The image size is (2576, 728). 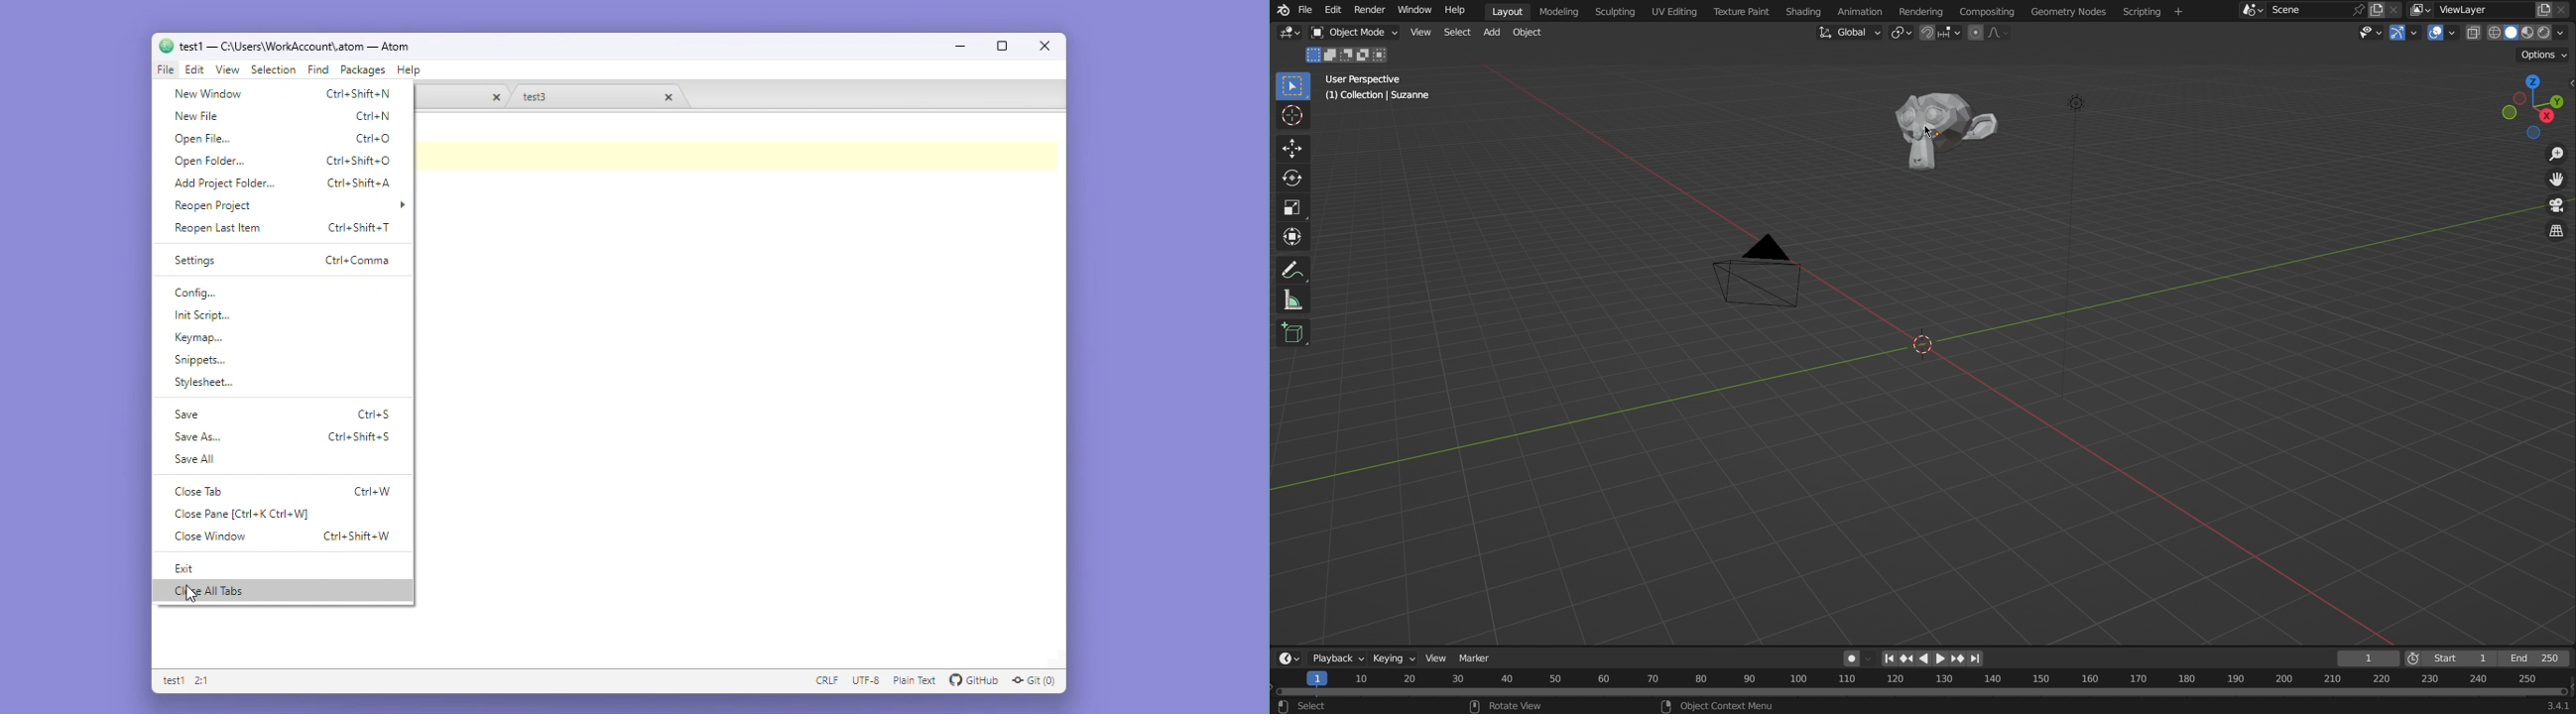 What do you see at coordinates (1289, 659) in the screenshot?
I see `Editor Type` at bounding box center [1289, 659].